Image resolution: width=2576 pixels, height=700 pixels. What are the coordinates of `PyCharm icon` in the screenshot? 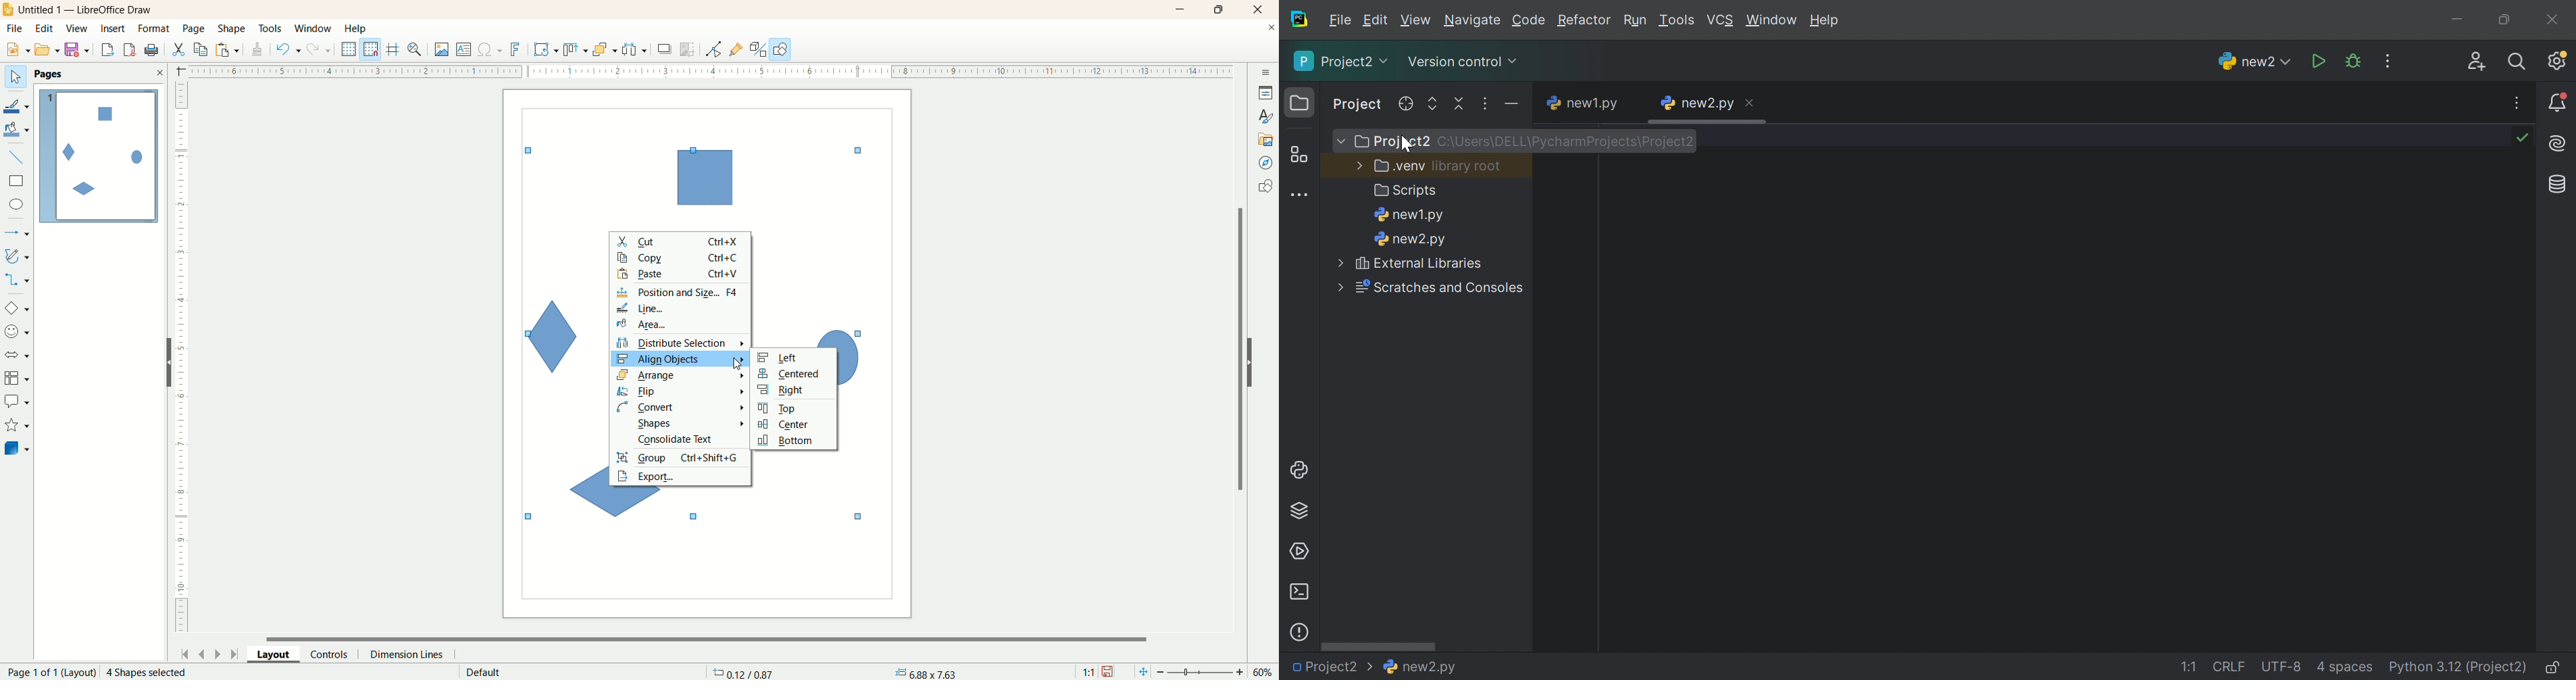 It's located at (1296, 20).